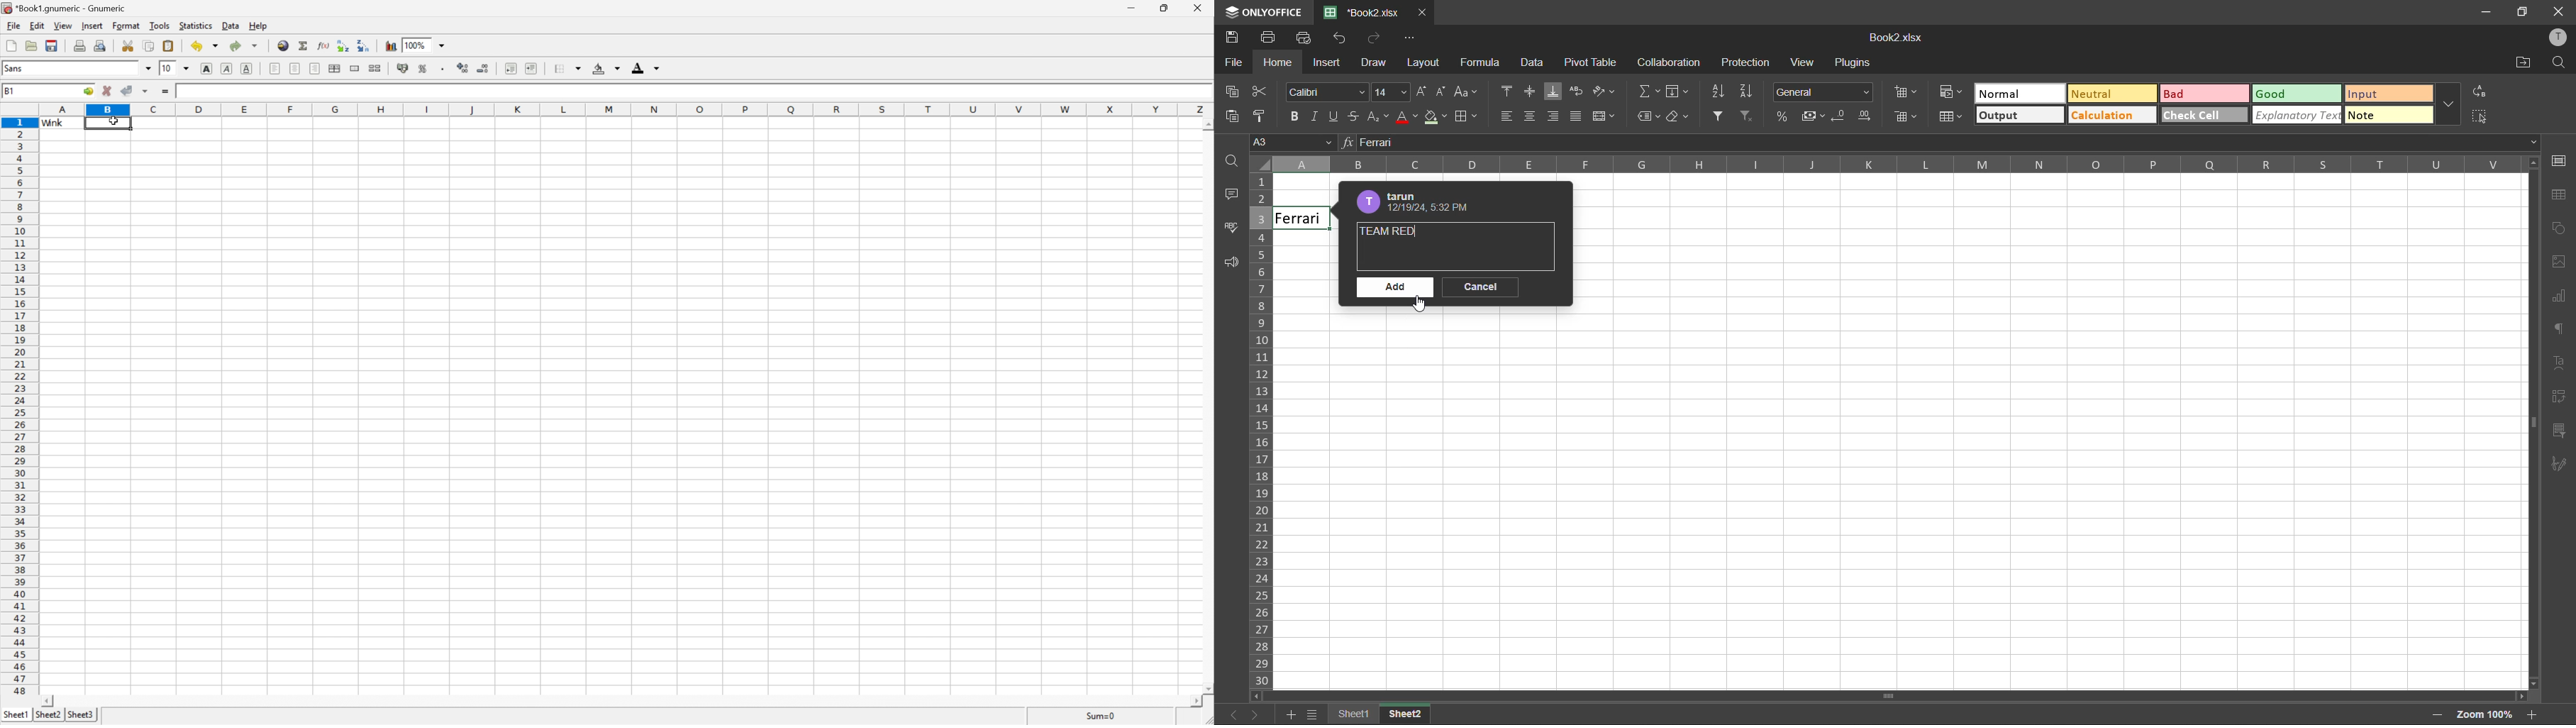 The width and height of the screenshot is (2576, 728). Describe the element at coordinates (2283, 91) in the screenshot. I see `good` at that location.